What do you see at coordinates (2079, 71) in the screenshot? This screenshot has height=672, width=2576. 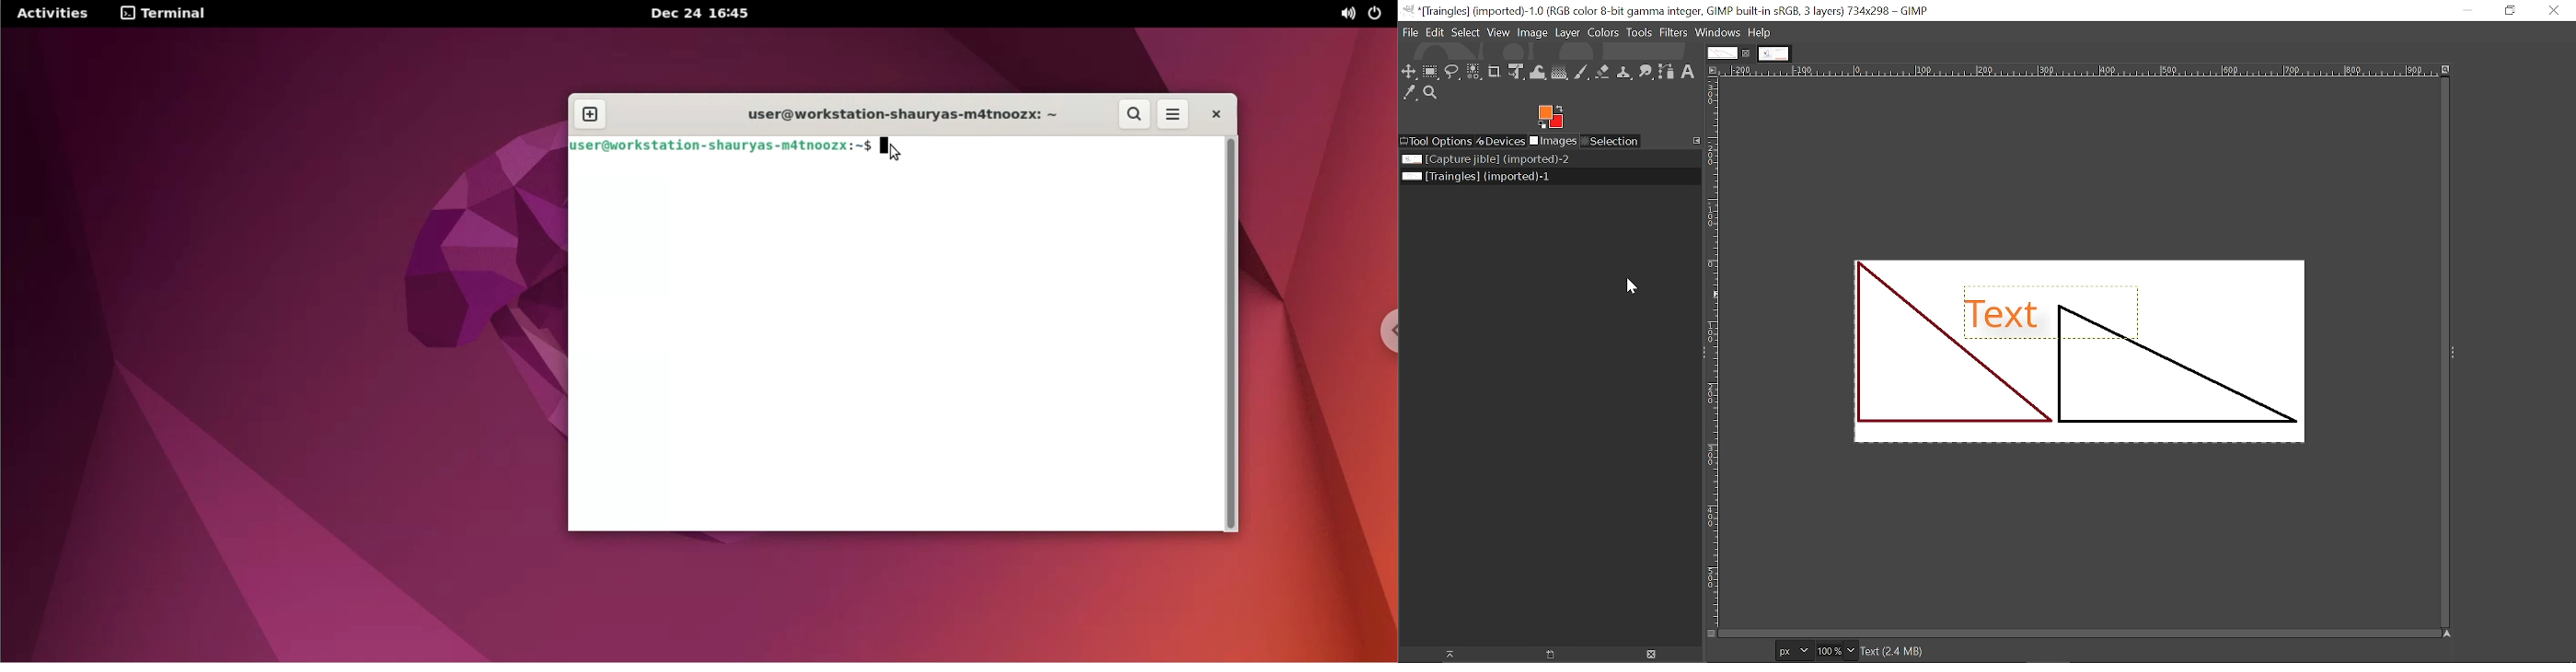 I see `Horizonta label` at bounding box center [2079, 71].